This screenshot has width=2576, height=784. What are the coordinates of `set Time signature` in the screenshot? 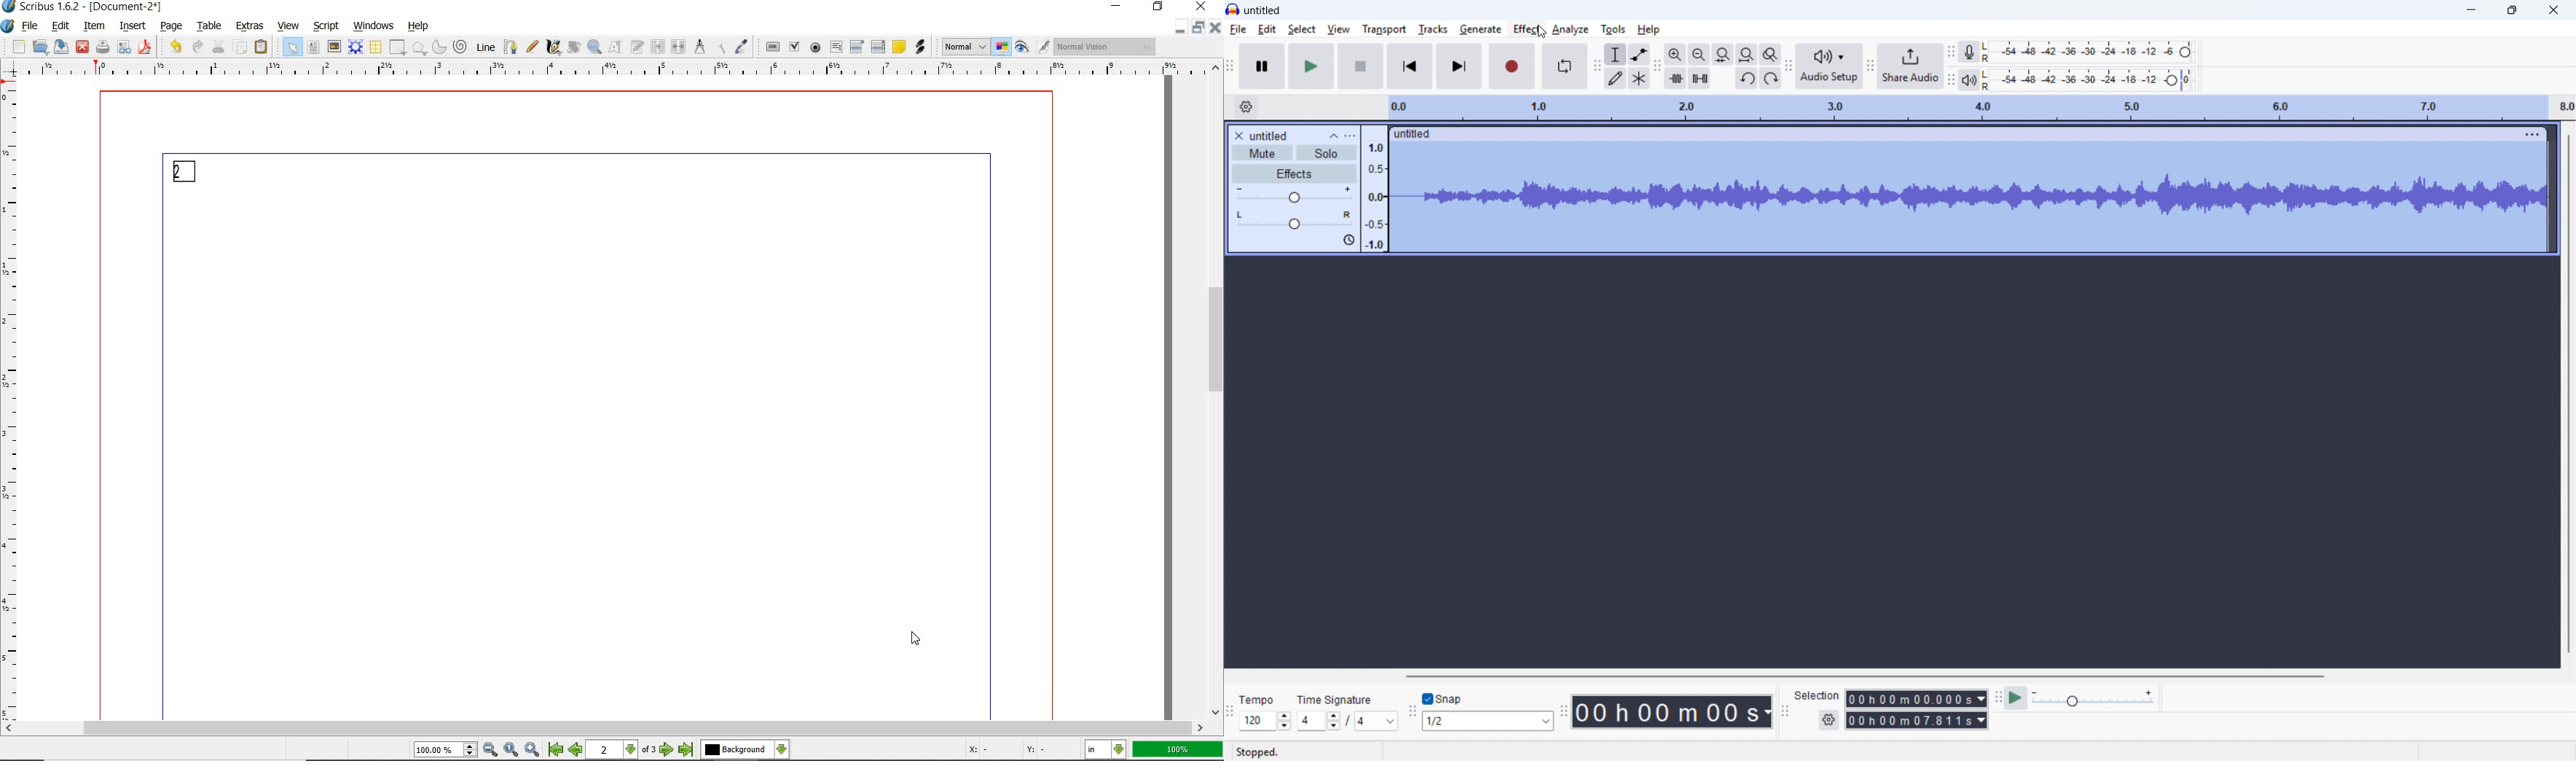 It's located at (1349, 721).